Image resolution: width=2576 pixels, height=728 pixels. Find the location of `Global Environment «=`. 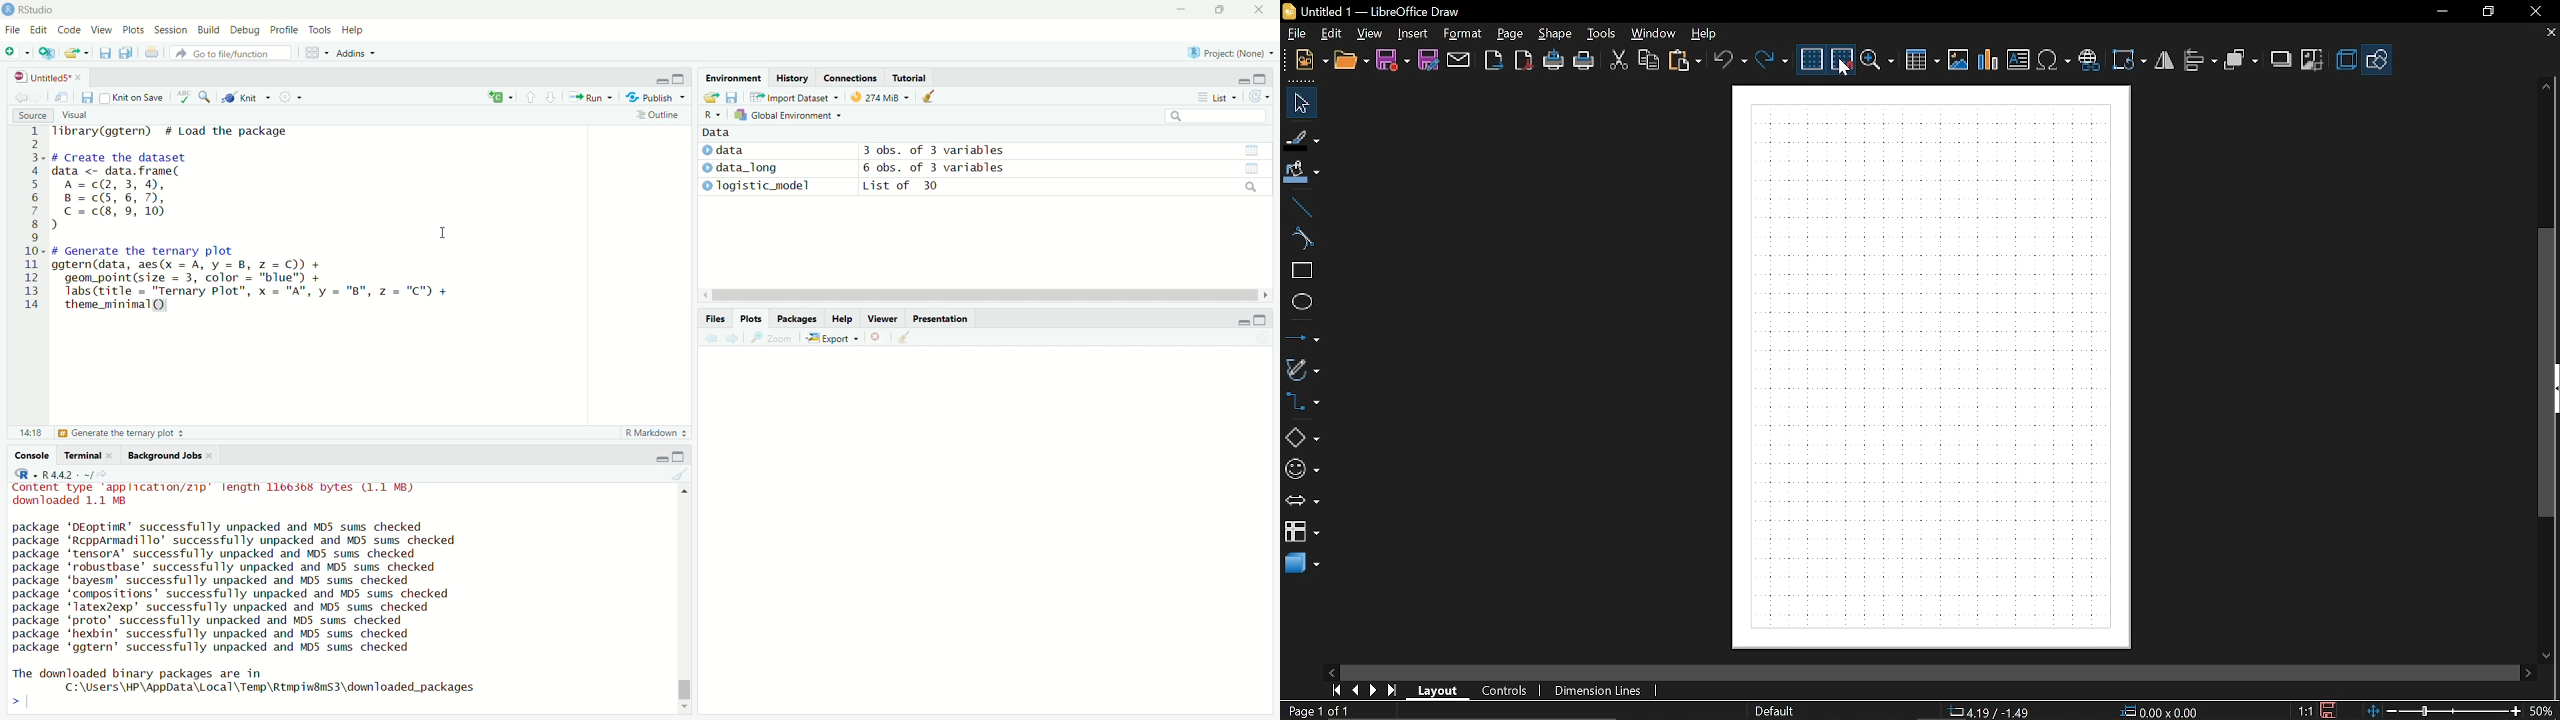

Global Environment «= is located at coordinates (789, 114).